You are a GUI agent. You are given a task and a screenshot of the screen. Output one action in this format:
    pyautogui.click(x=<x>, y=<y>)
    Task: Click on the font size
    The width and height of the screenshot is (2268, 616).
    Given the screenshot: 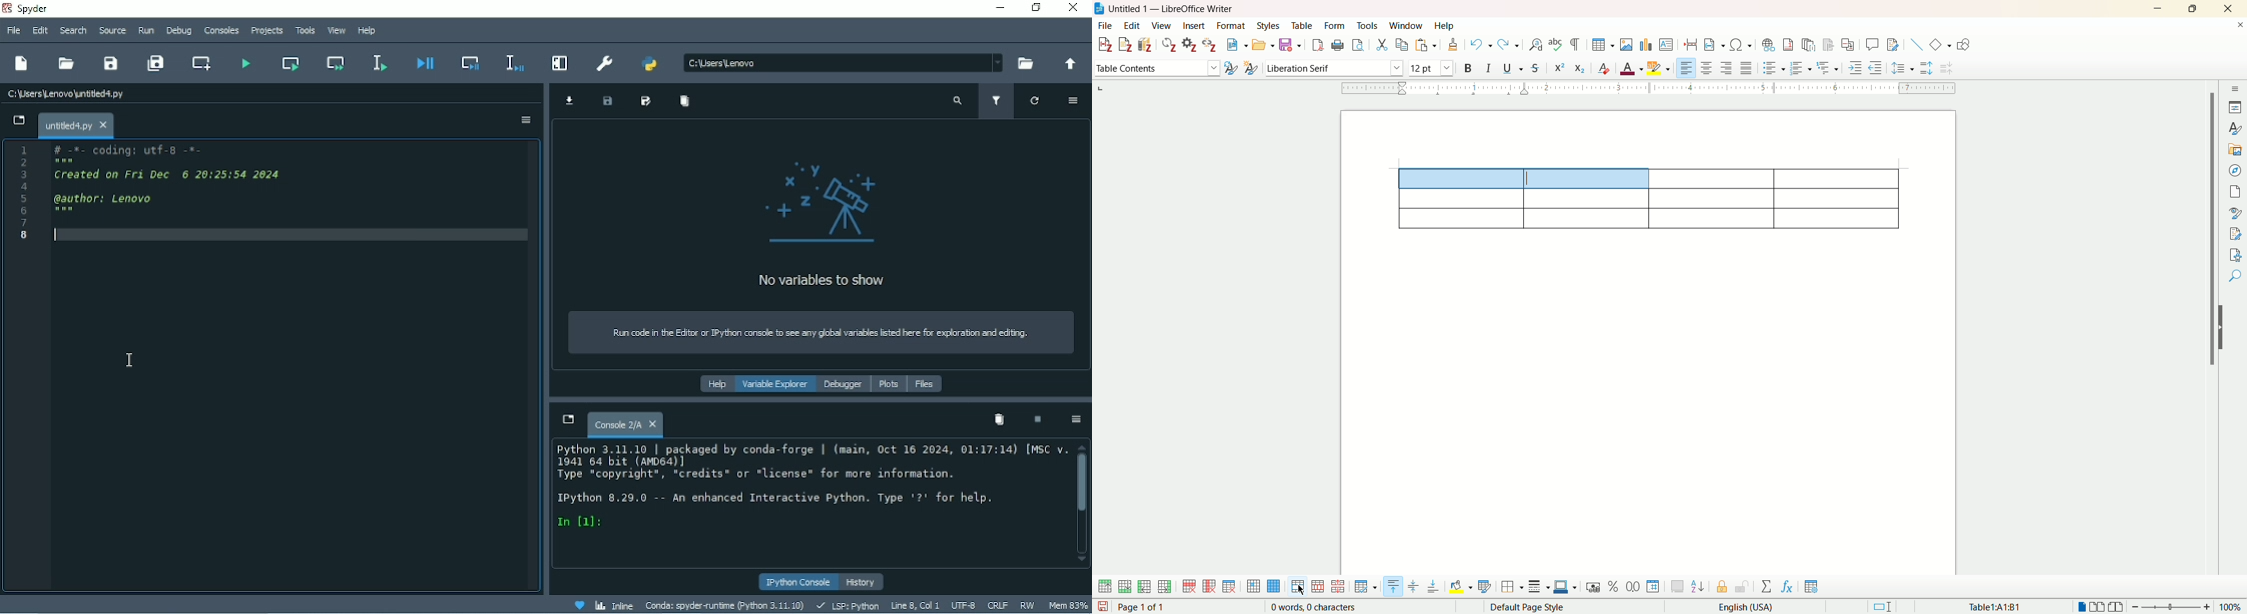 What is the action you would take?
    pyautogui.click(x=1430, y=69)
    